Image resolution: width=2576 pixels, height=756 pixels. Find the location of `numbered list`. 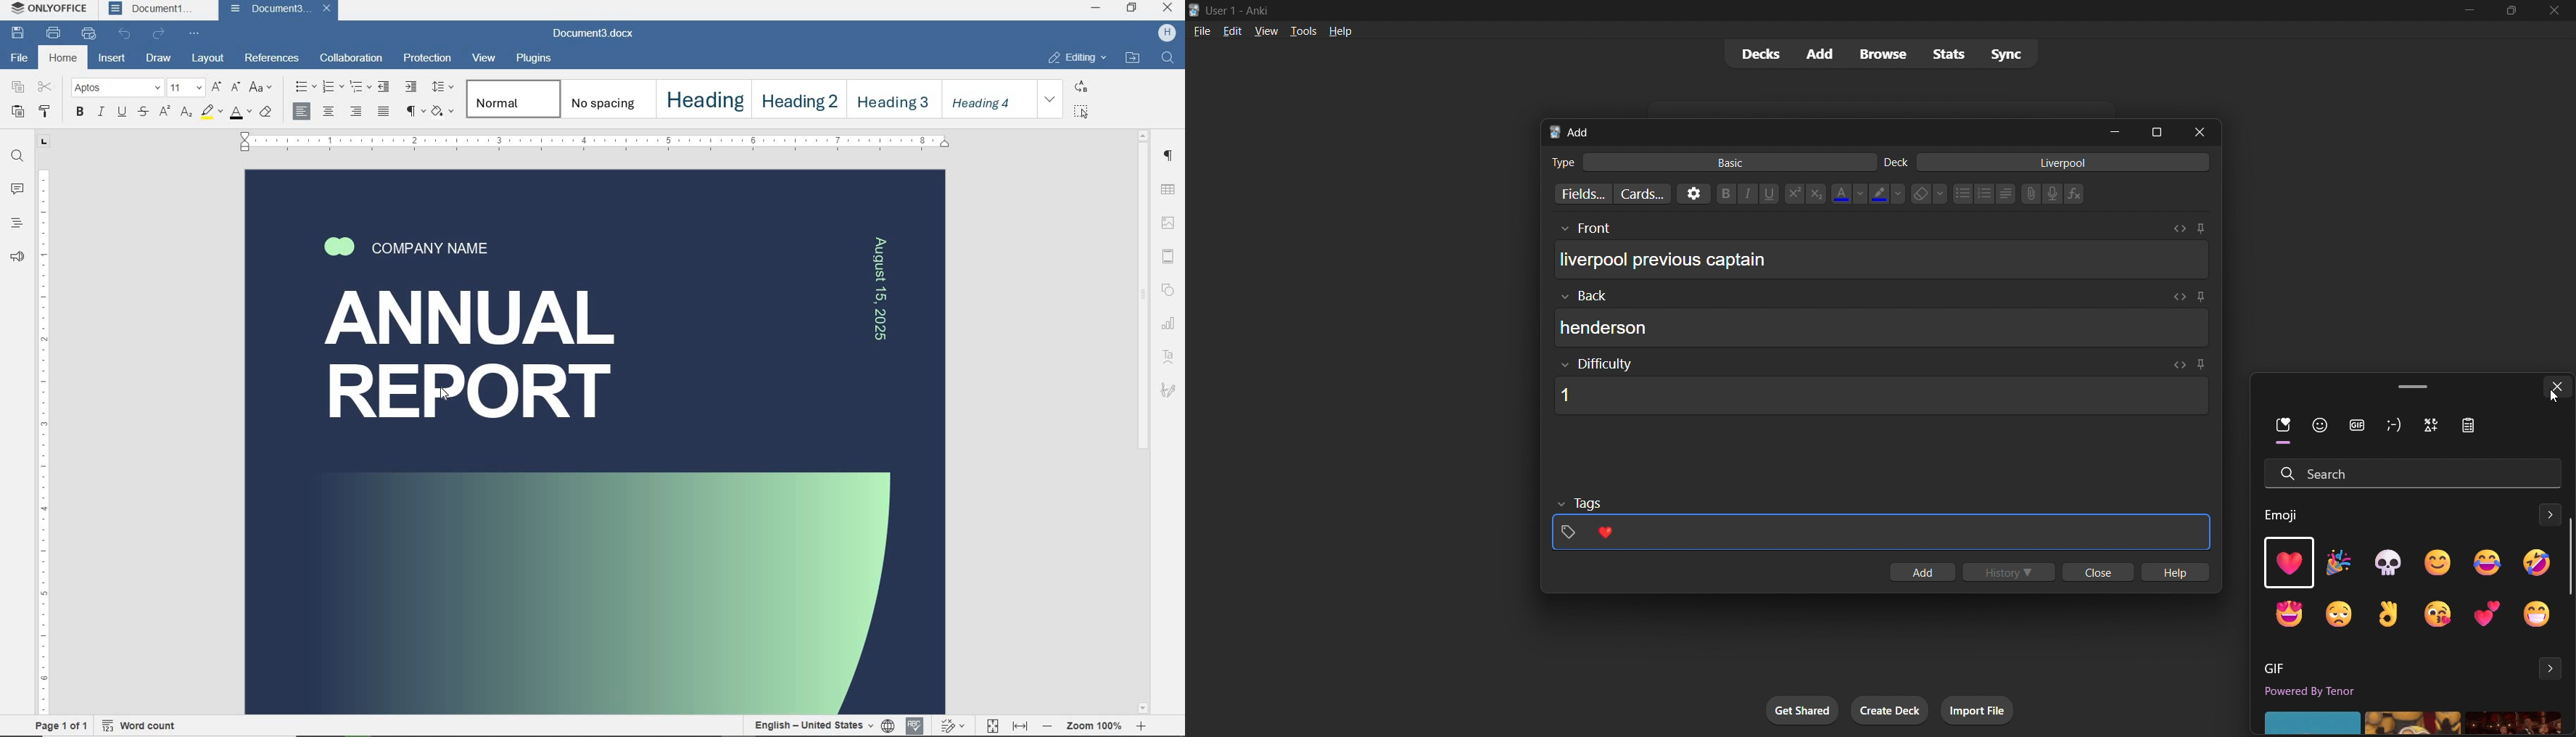

numbered list is located at coordinates (1985, 195).